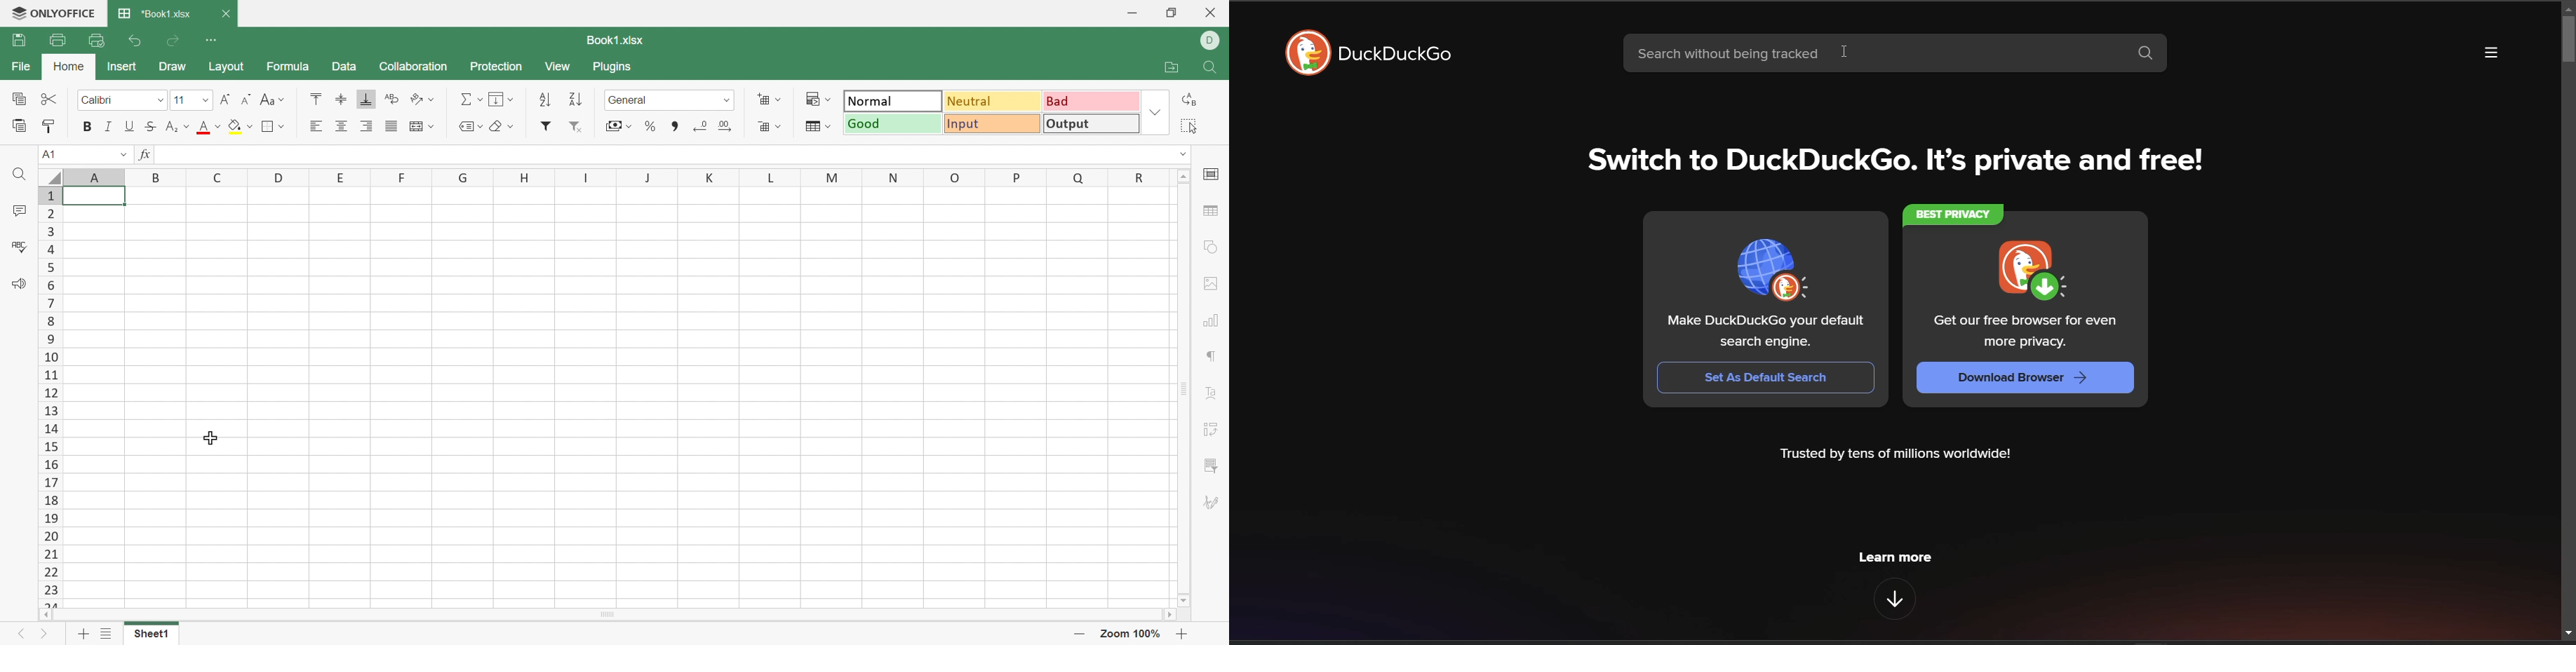 This screenshot has width=2576, height=672. Describe the element at coordinates (1186, 152) in the screenshot. I see `Drop Down` at that location.